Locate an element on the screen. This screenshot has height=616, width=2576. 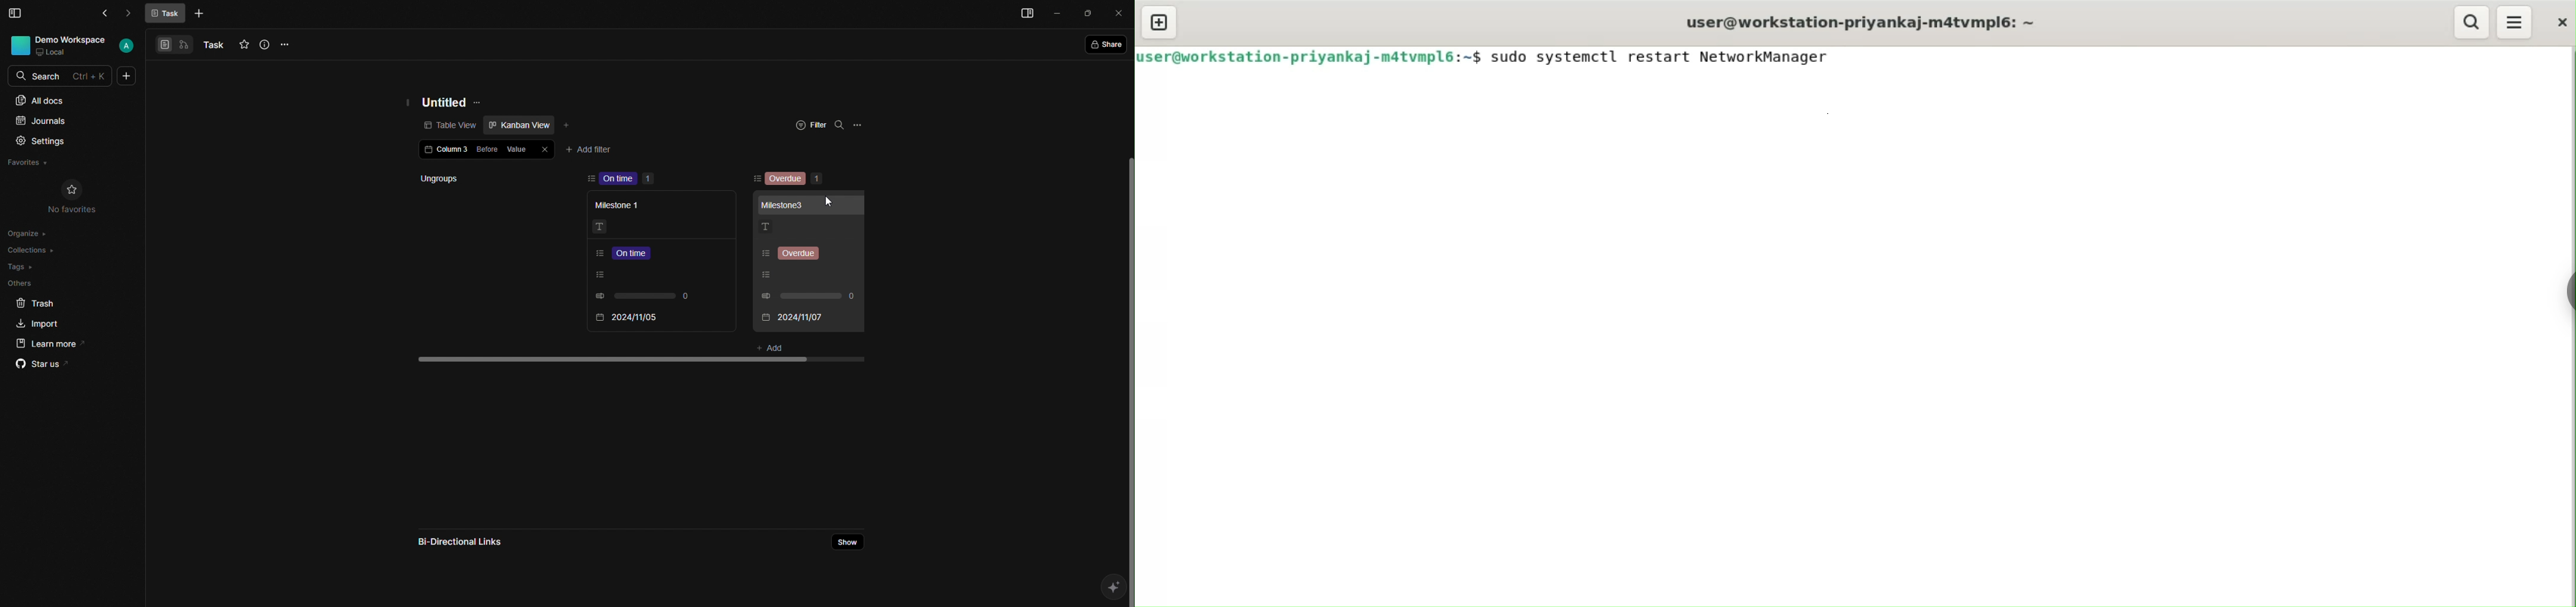
sudo systemctl restart NetworkManager is located at coordinates (1666, 56).